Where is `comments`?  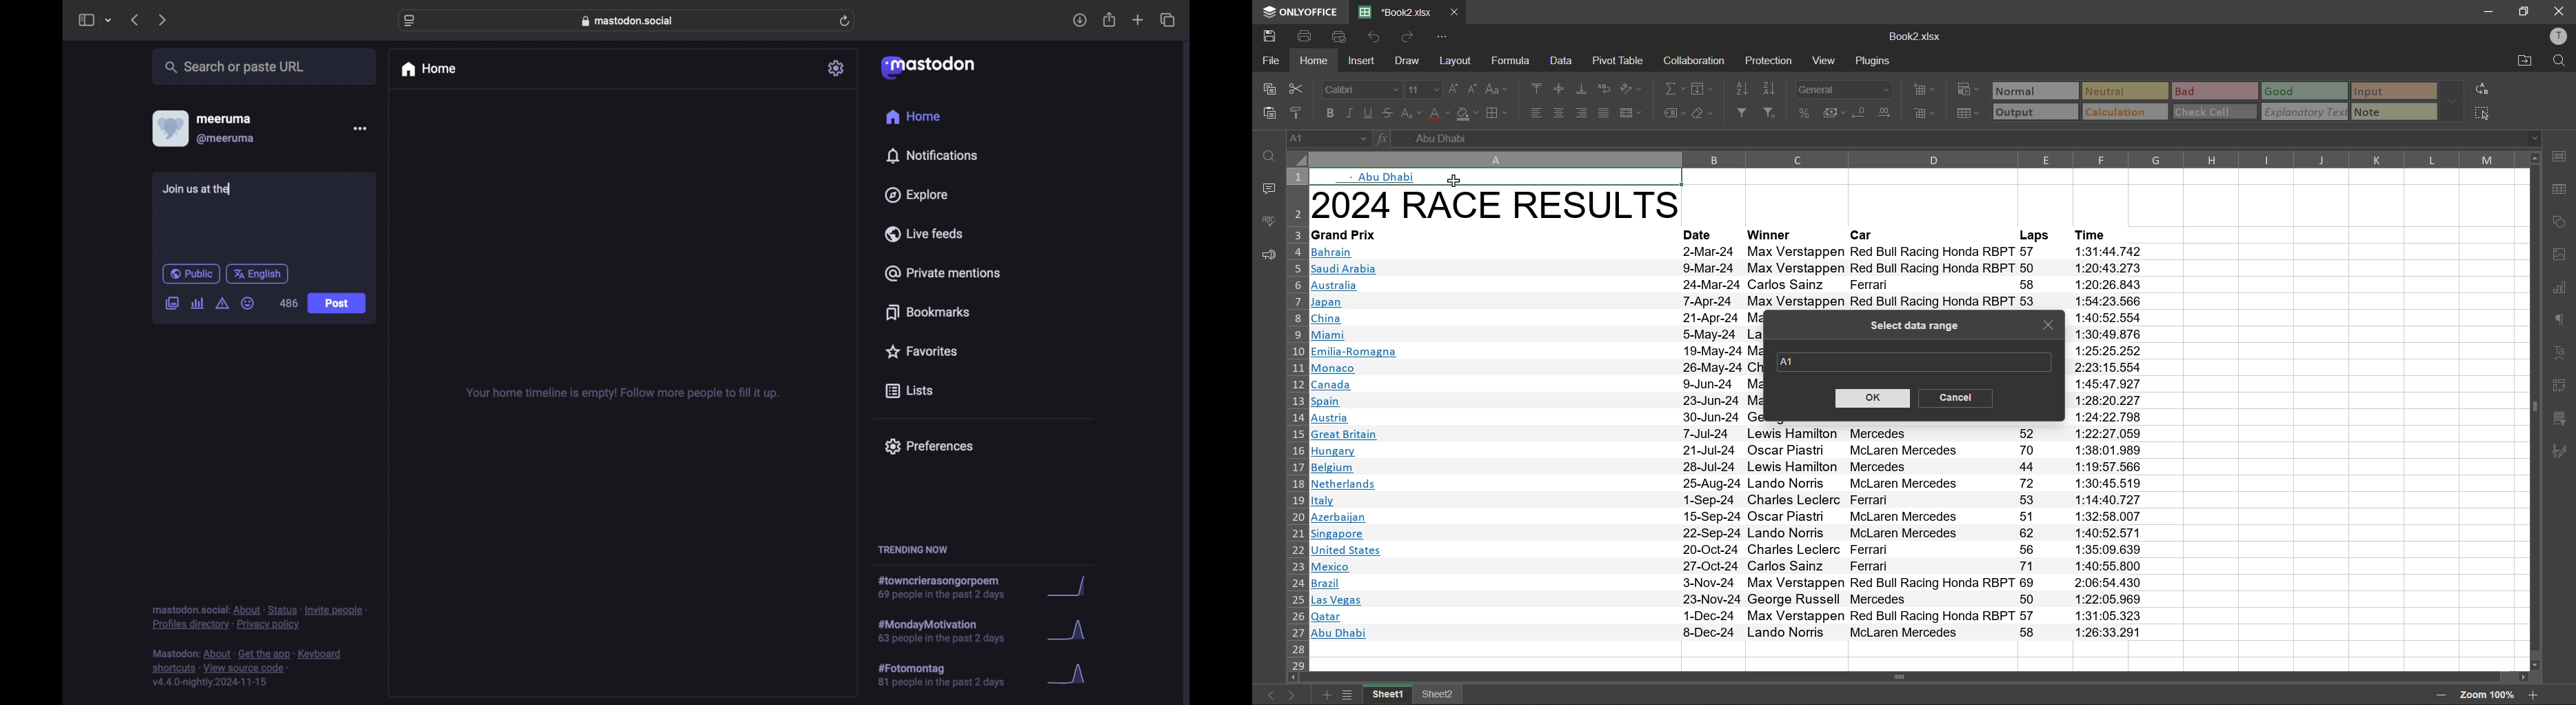
comments is located at coordinates (1269, 189).